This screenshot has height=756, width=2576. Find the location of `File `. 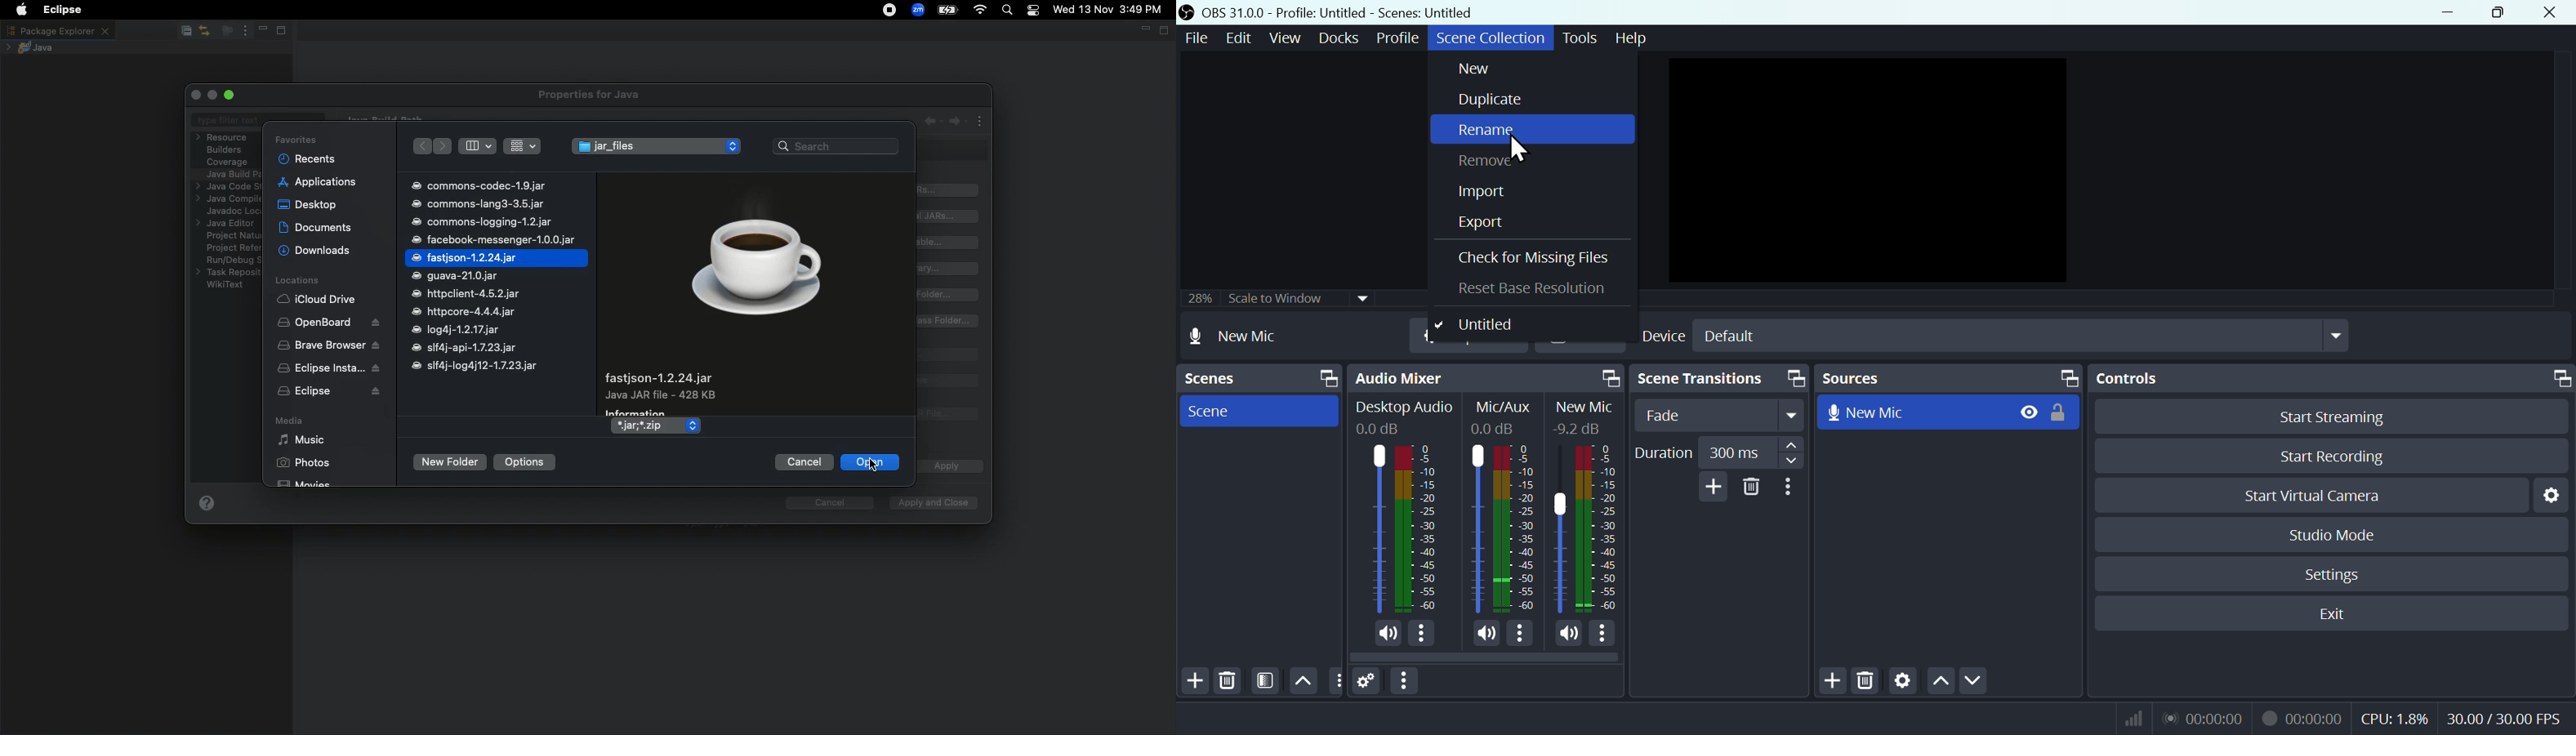

File  is located at coordinates (1193, 39).